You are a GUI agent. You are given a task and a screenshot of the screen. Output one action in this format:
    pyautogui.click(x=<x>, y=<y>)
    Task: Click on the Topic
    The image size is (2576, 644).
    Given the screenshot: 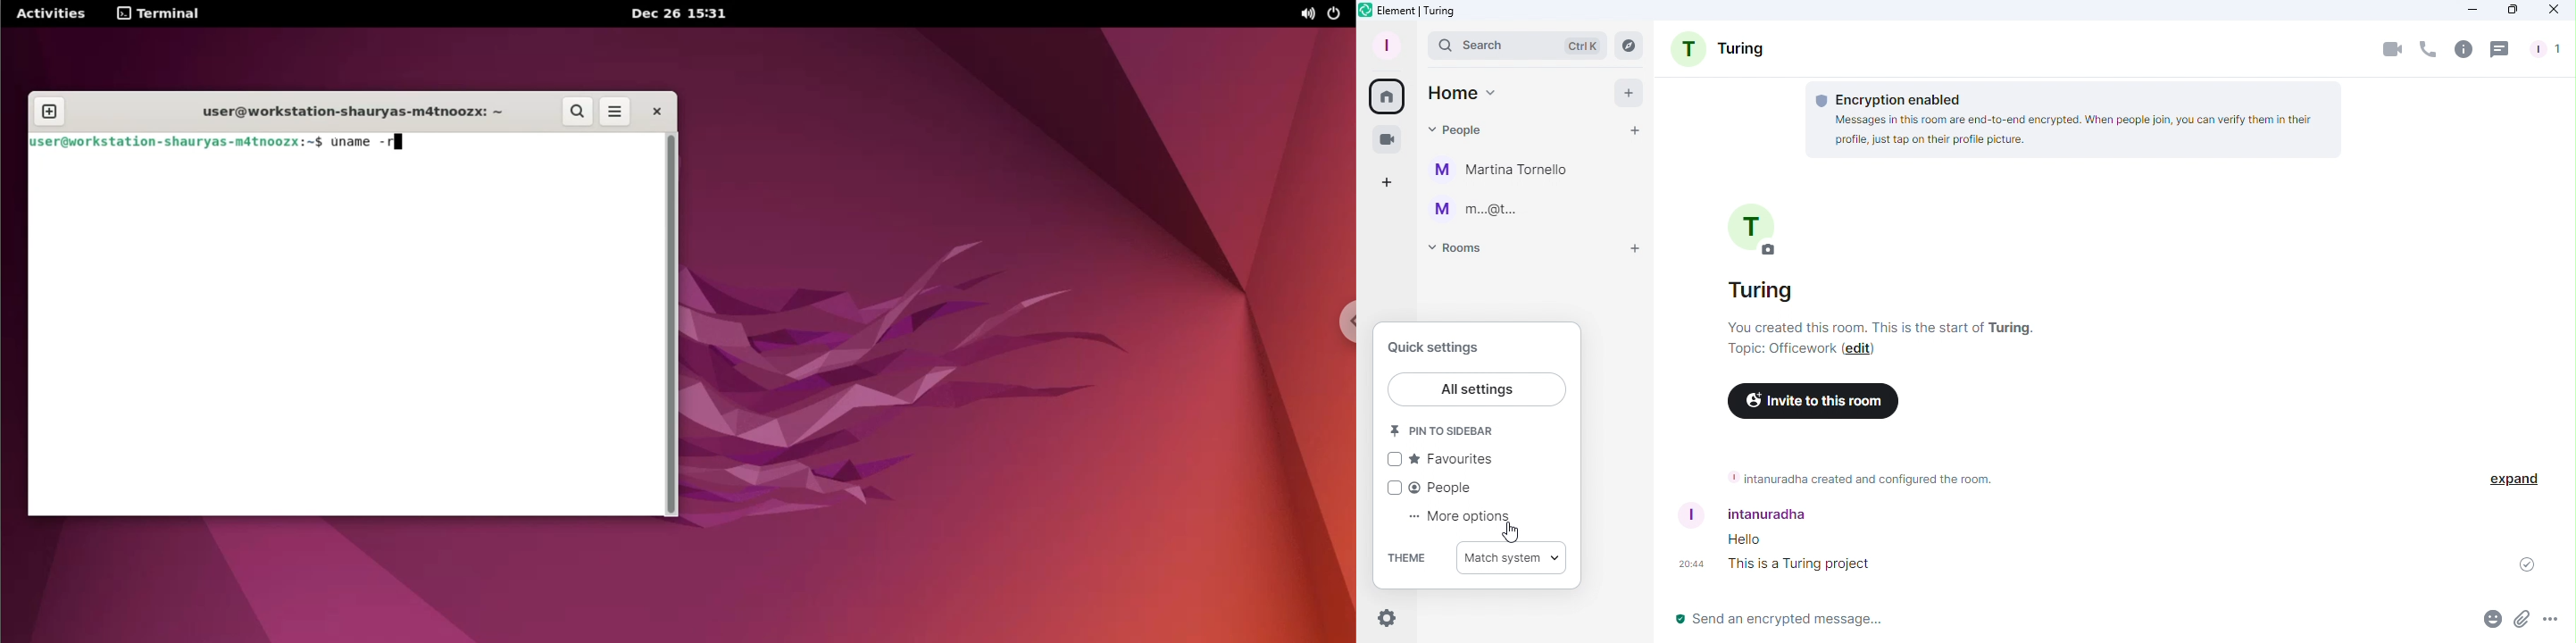 What is the action you would take?
    pyautogui.click(x=1781, y=351)
    